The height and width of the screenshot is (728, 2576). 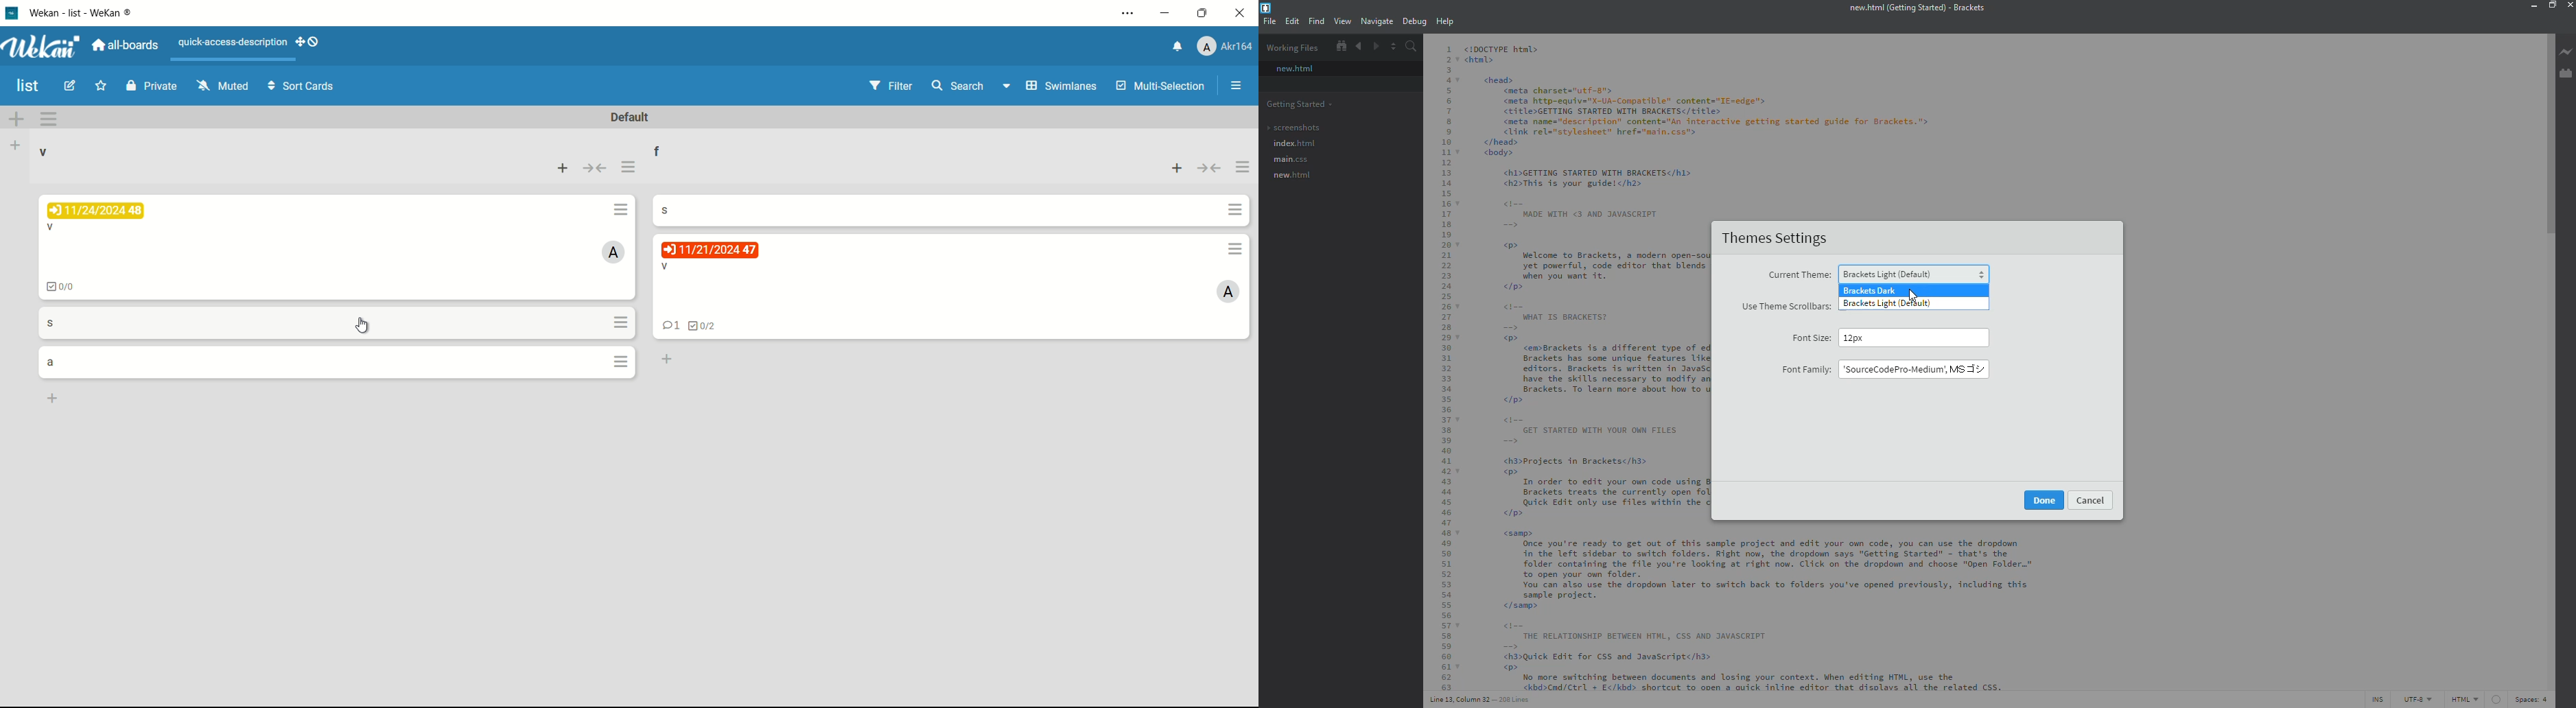 What do you see at coordinates (1374, 47) in the screenshot?
I see `forward` at bounding box center [1374, 47].